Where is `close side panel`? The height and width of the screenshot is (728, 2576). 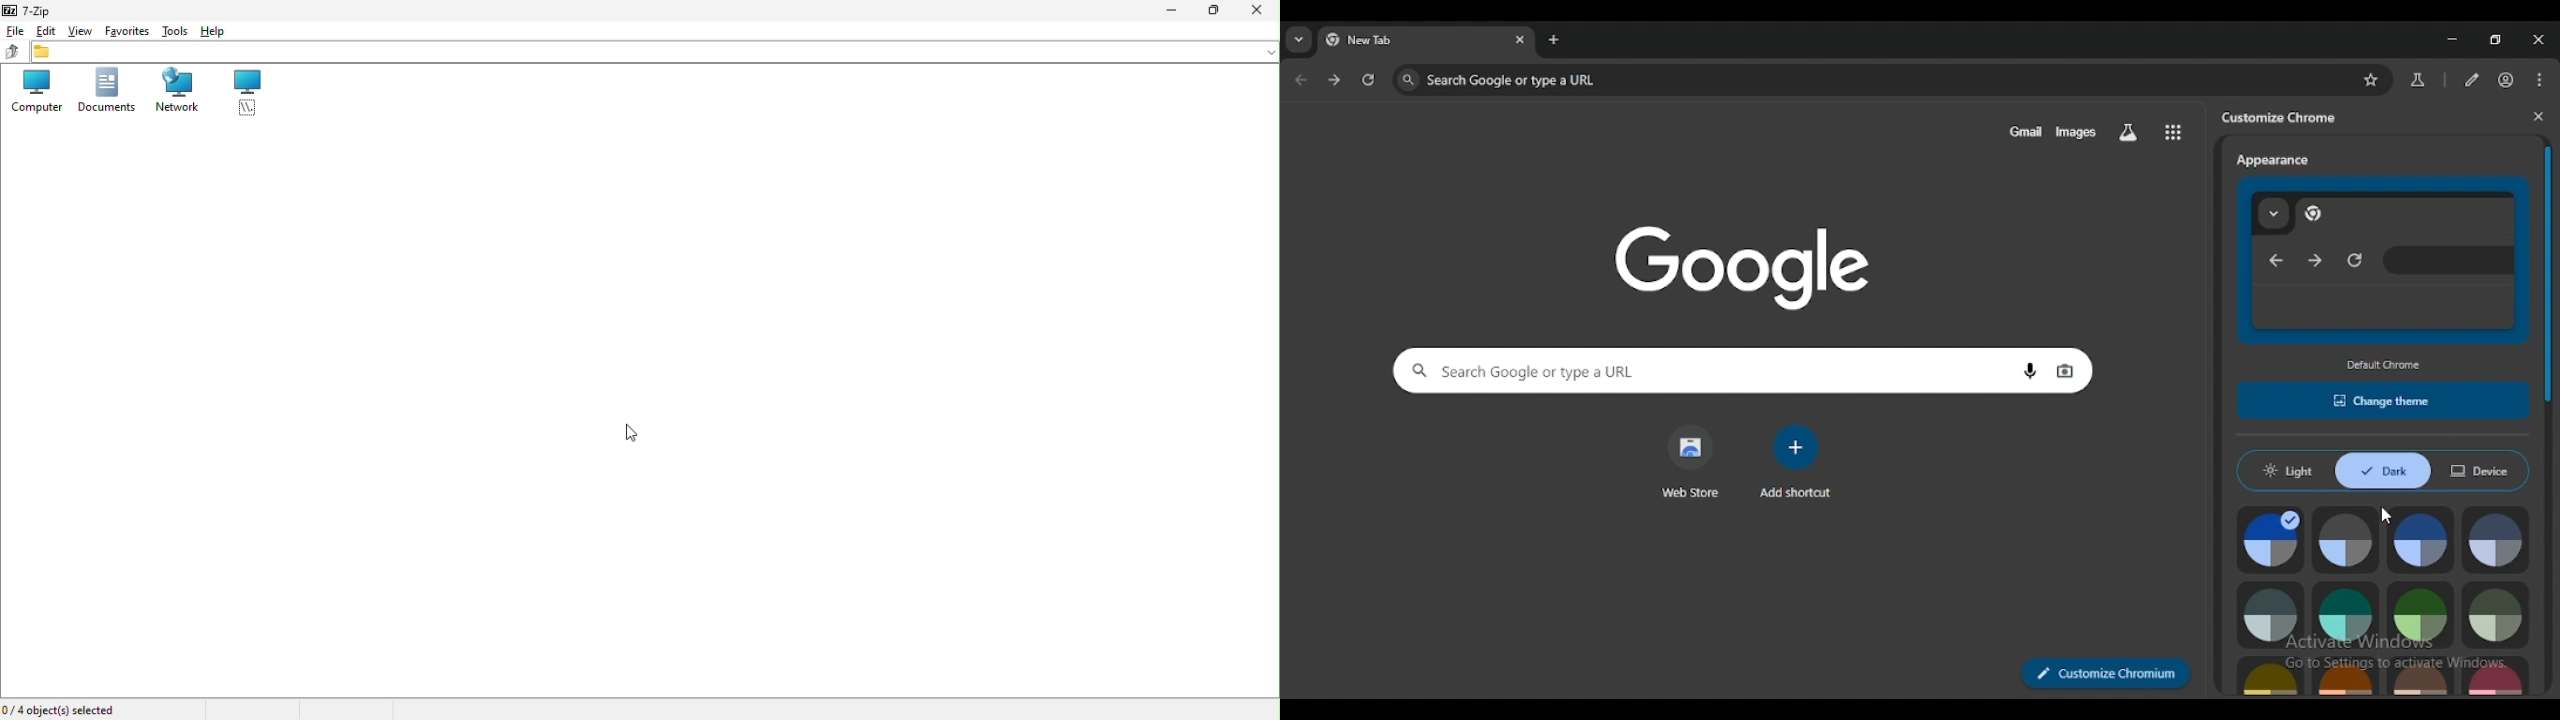 close side panel is located at coordinates (2538, 117).